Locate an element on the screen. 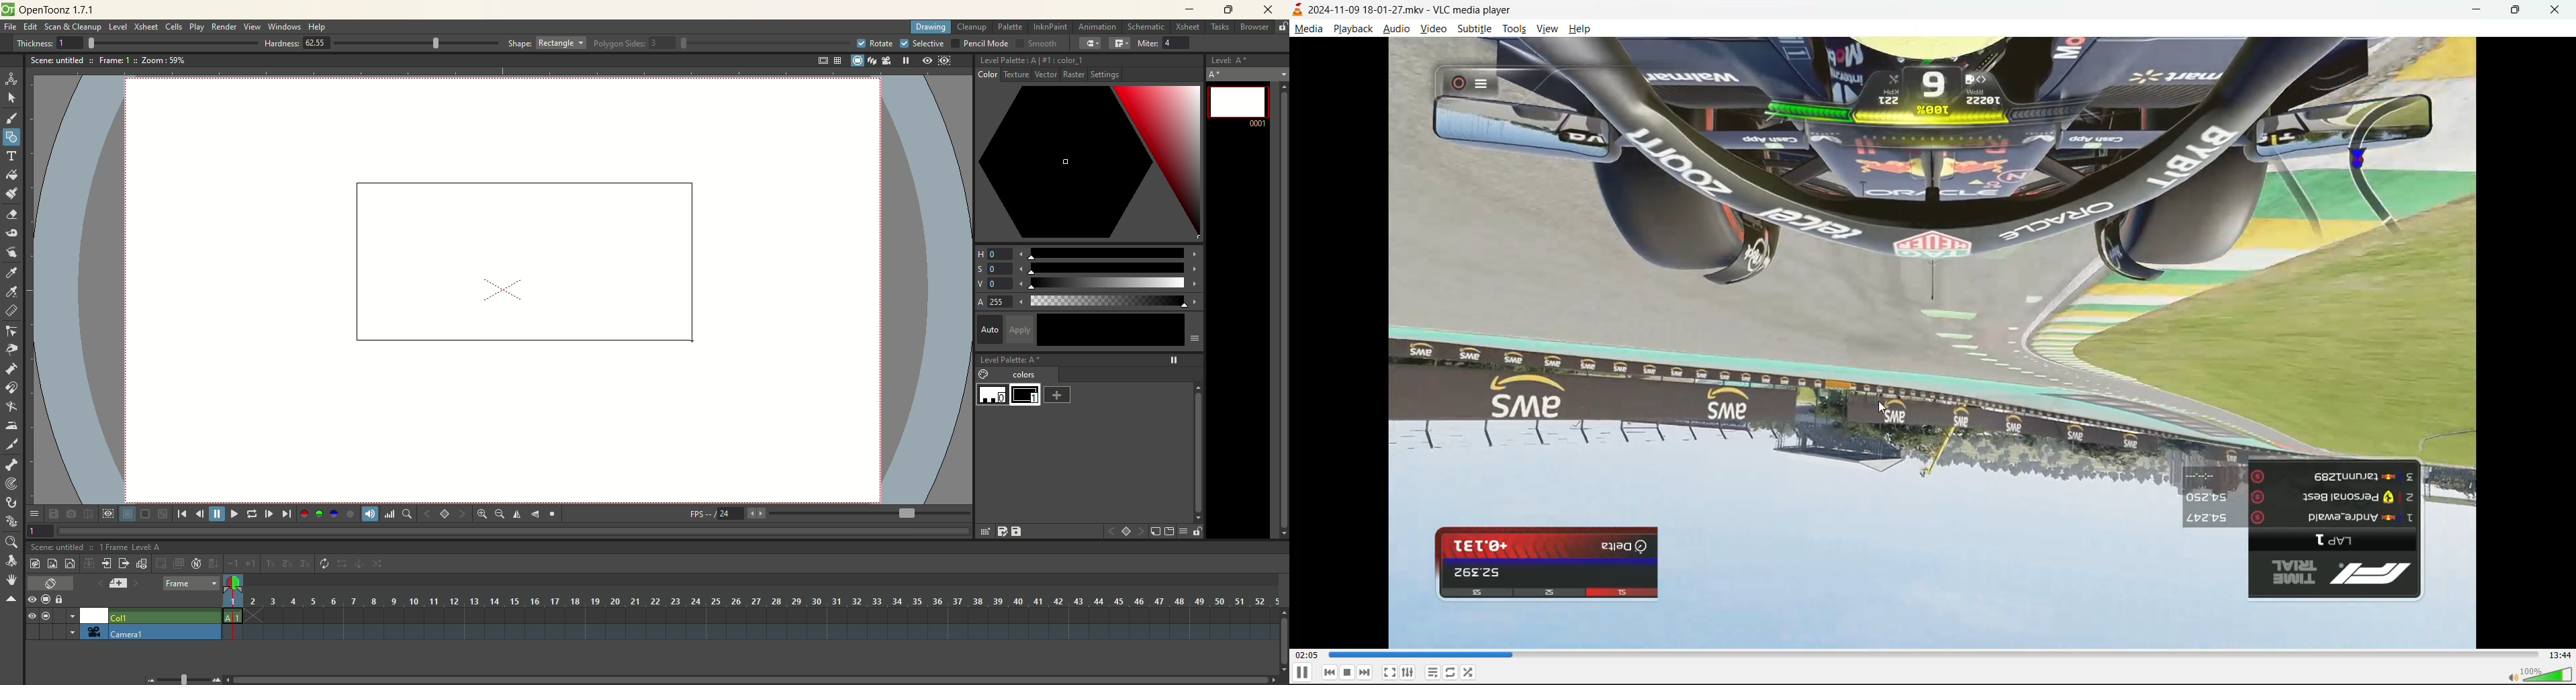  playback is located at coordinates (1350, 27).